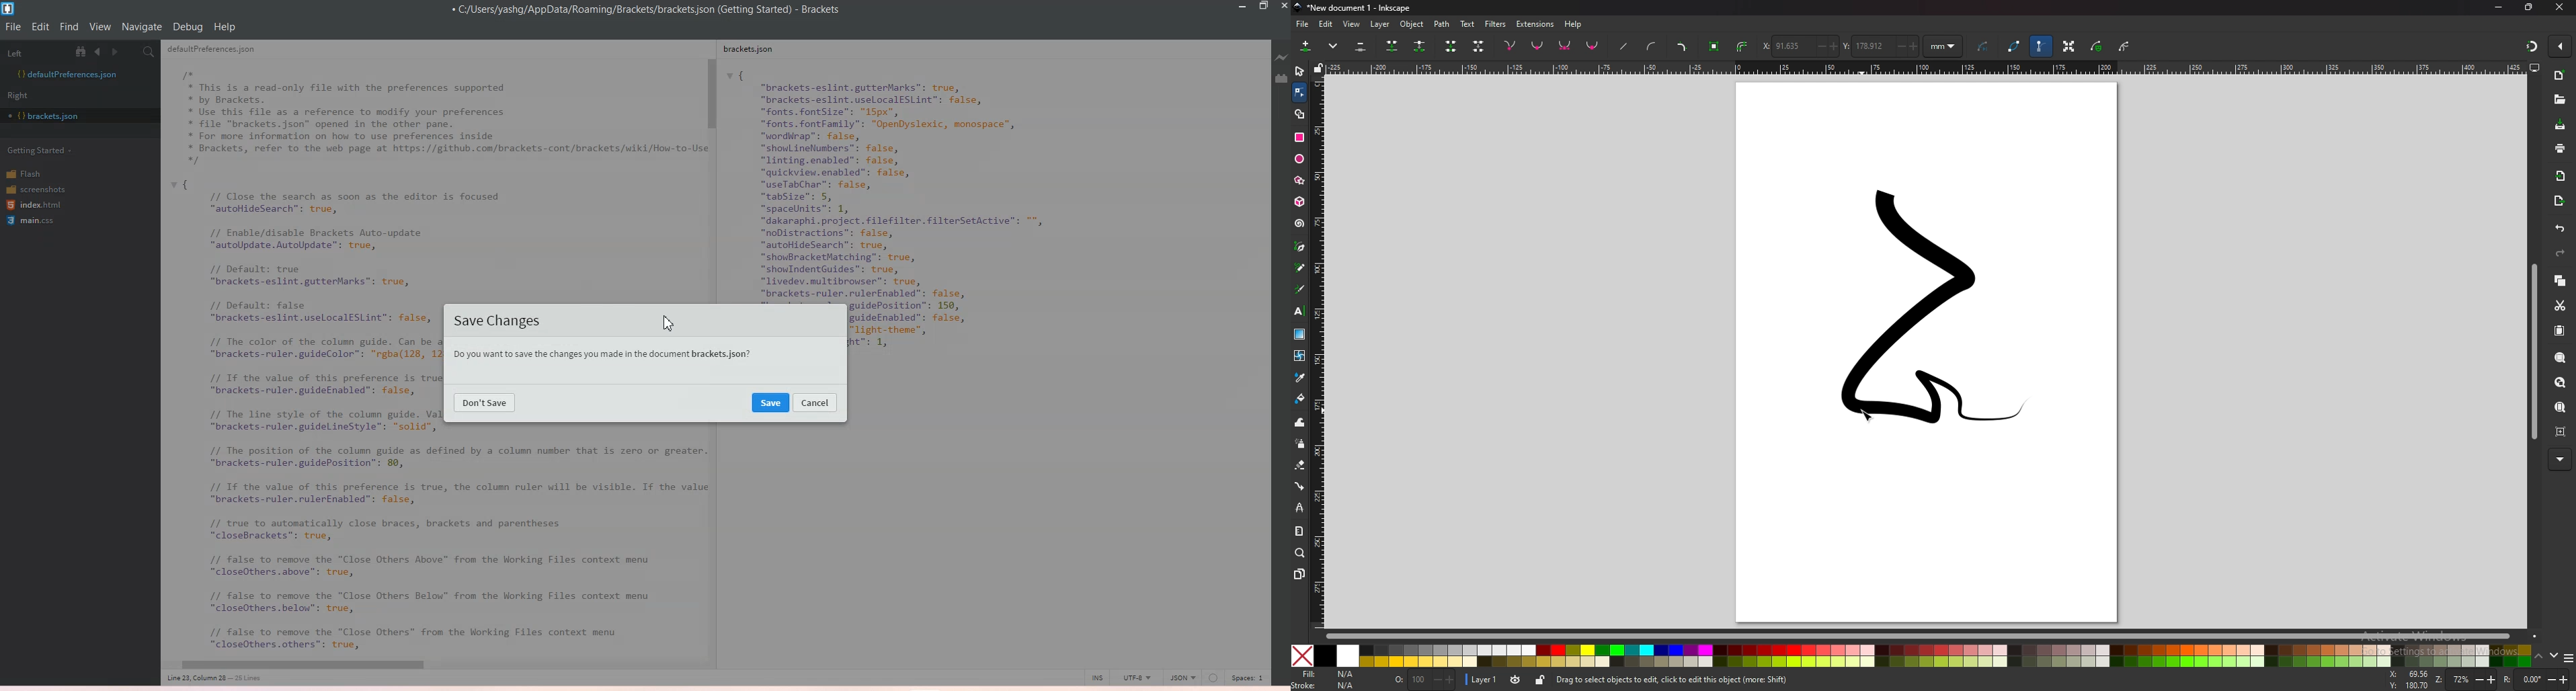 The width and height of the screenshot is (2576, 700). I want to click on close, so click(2563, 7).